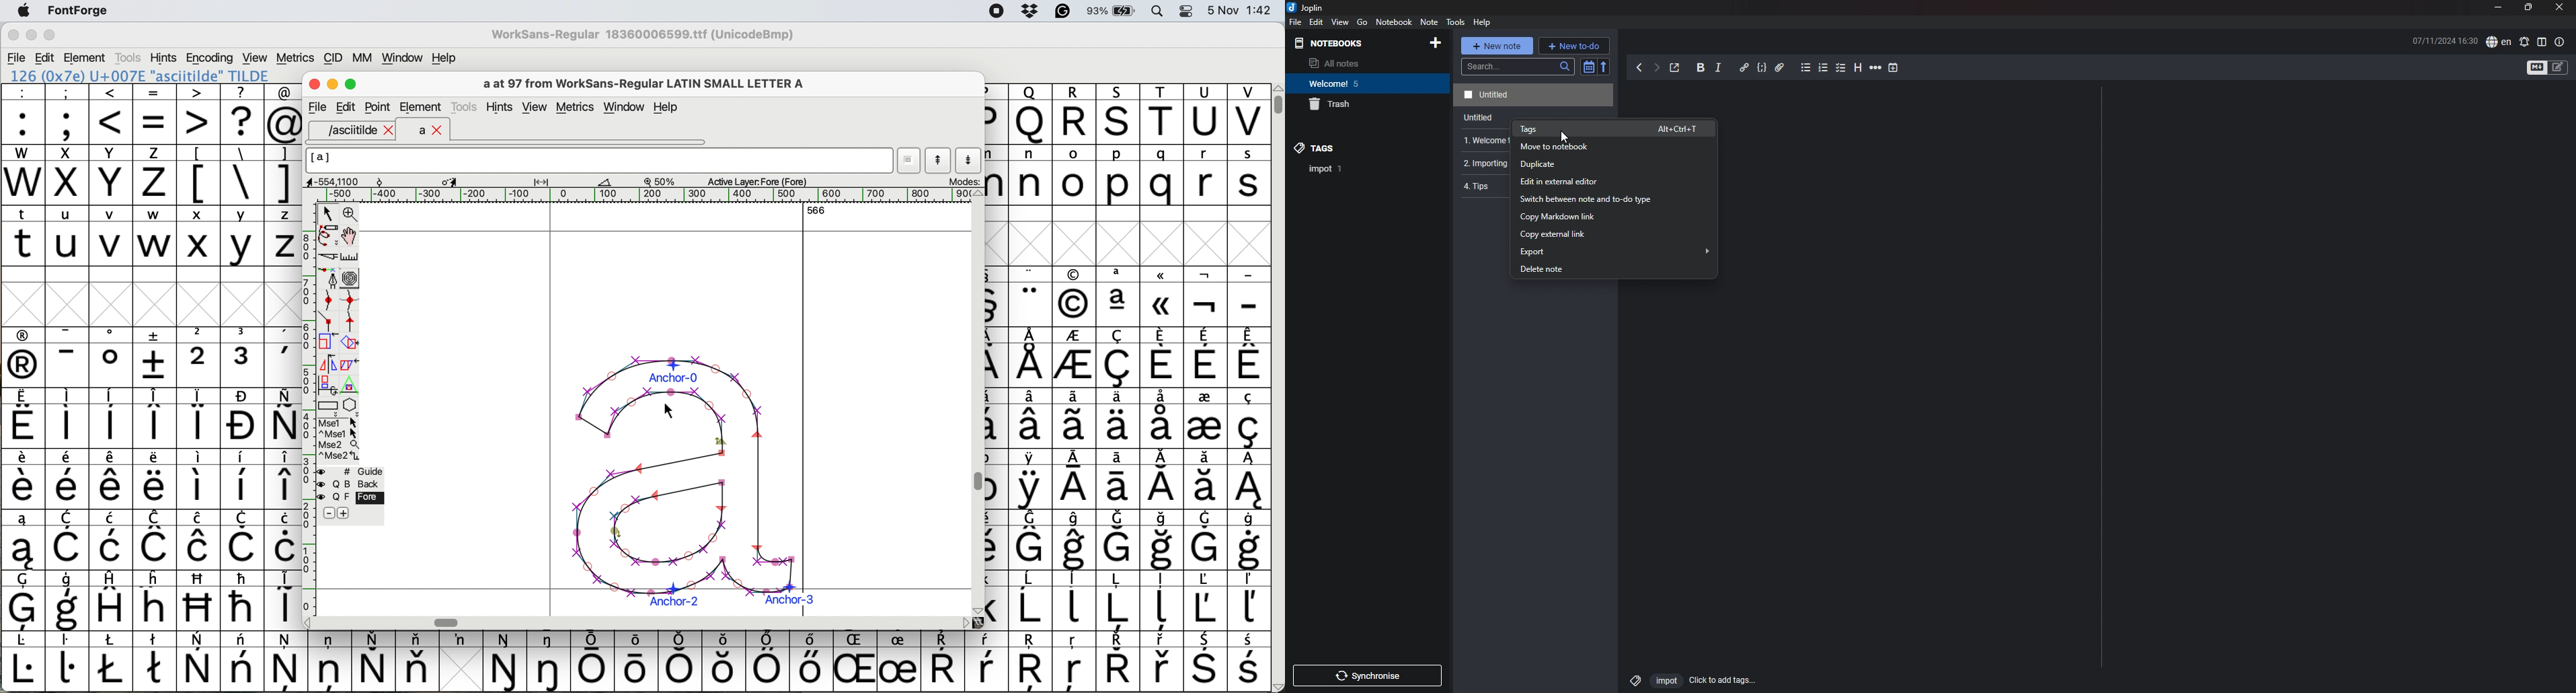  I want to click on view, so click(534, 107).